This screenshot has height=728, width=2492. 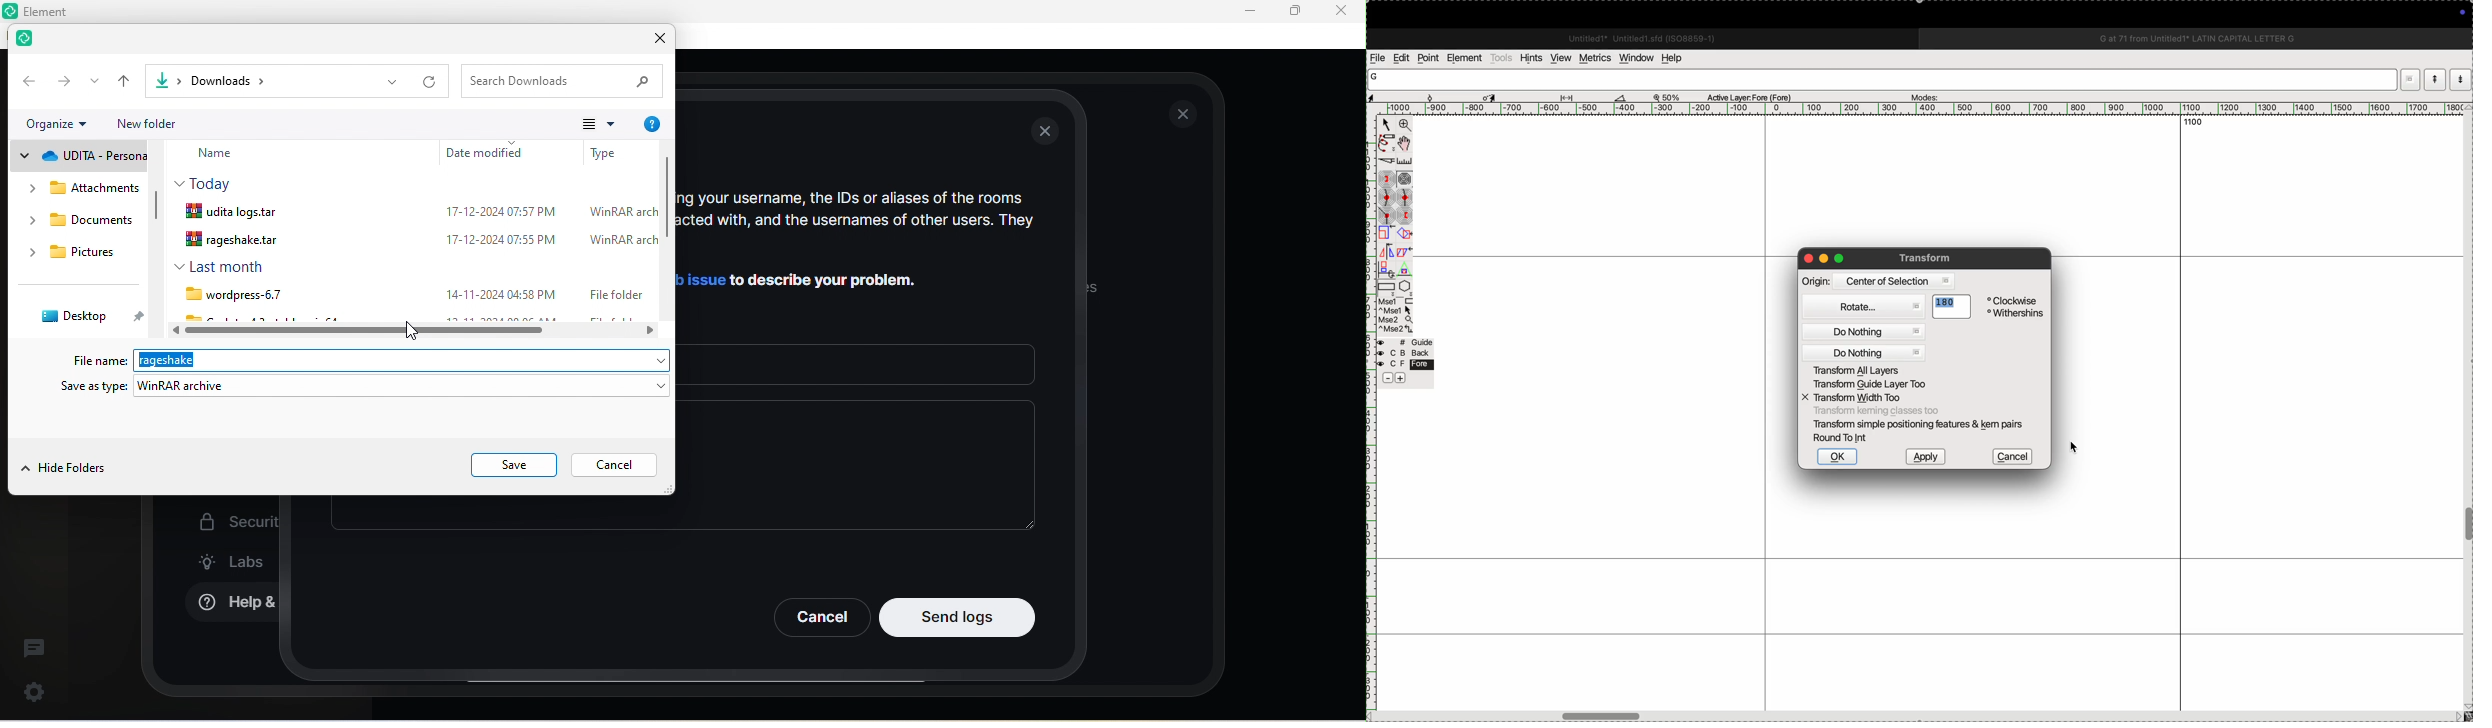 What do you see at coordinates (27, 80) in the screenshot?
I see `back` at bounding box center [27, 80].